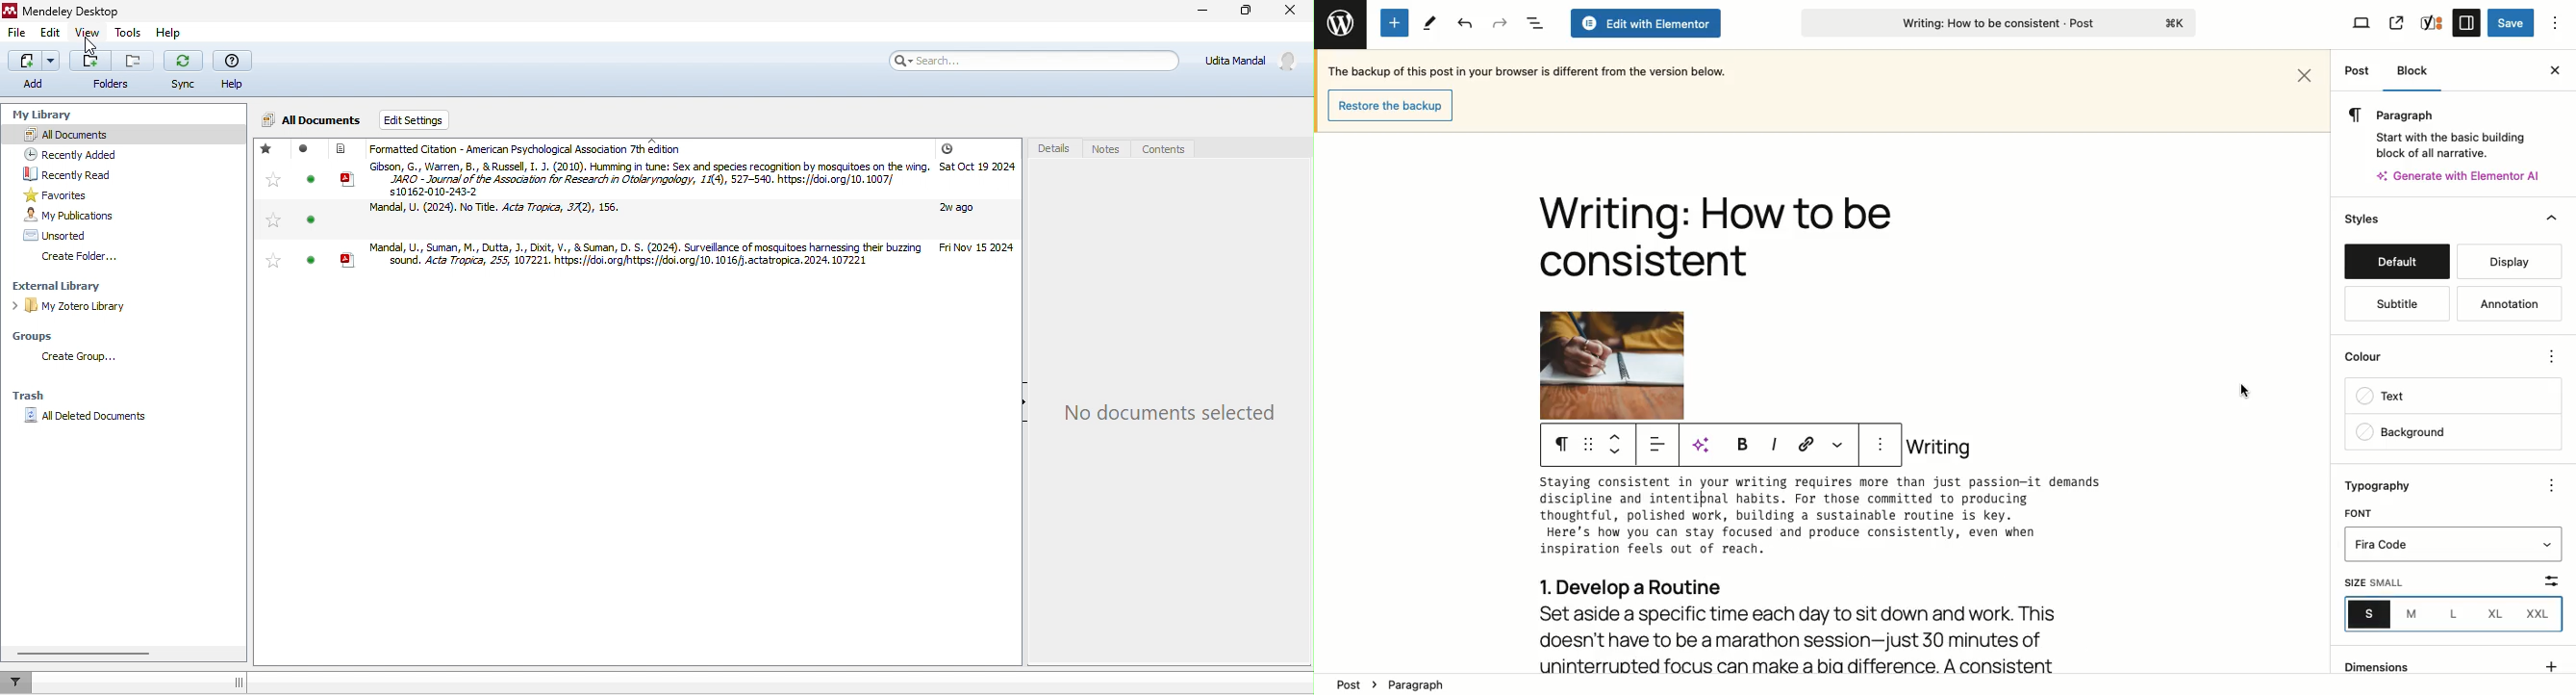 The width and height of the screenshot is (2576, 700). Describe the element at coordinates (2453, 398) in the screenshot. I see `Text` at that location.